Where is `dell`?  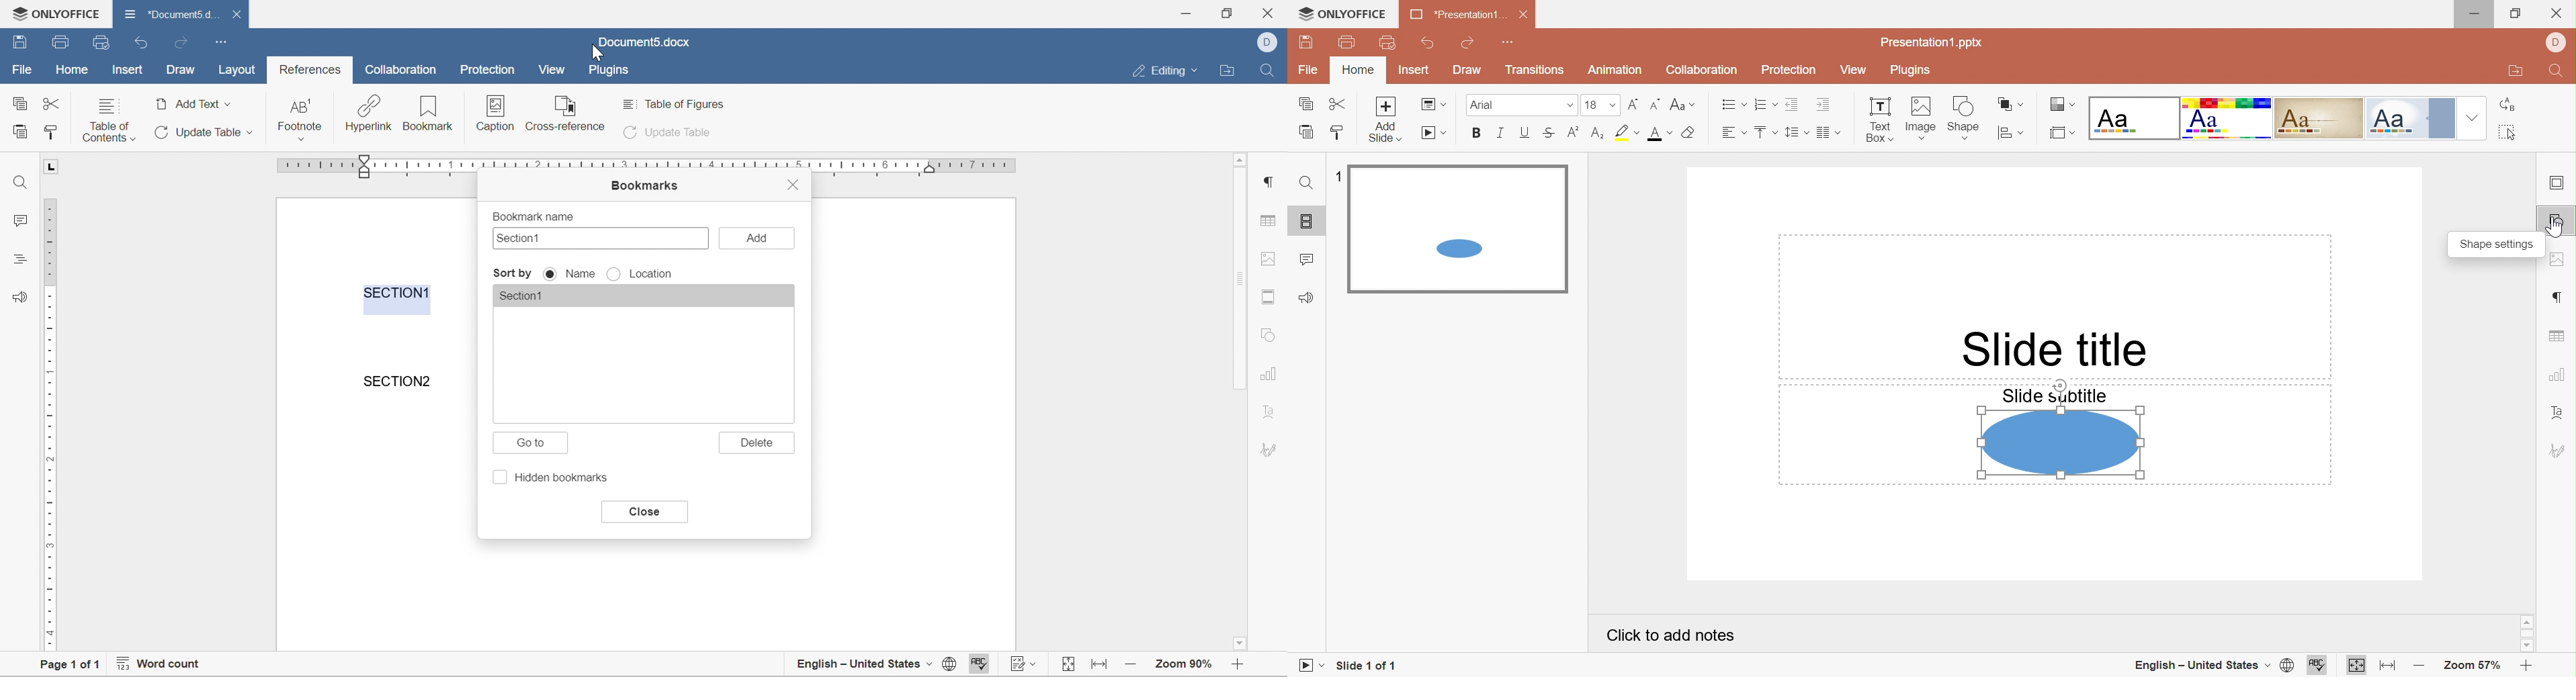 dell is located at coordinates (1271, 41).